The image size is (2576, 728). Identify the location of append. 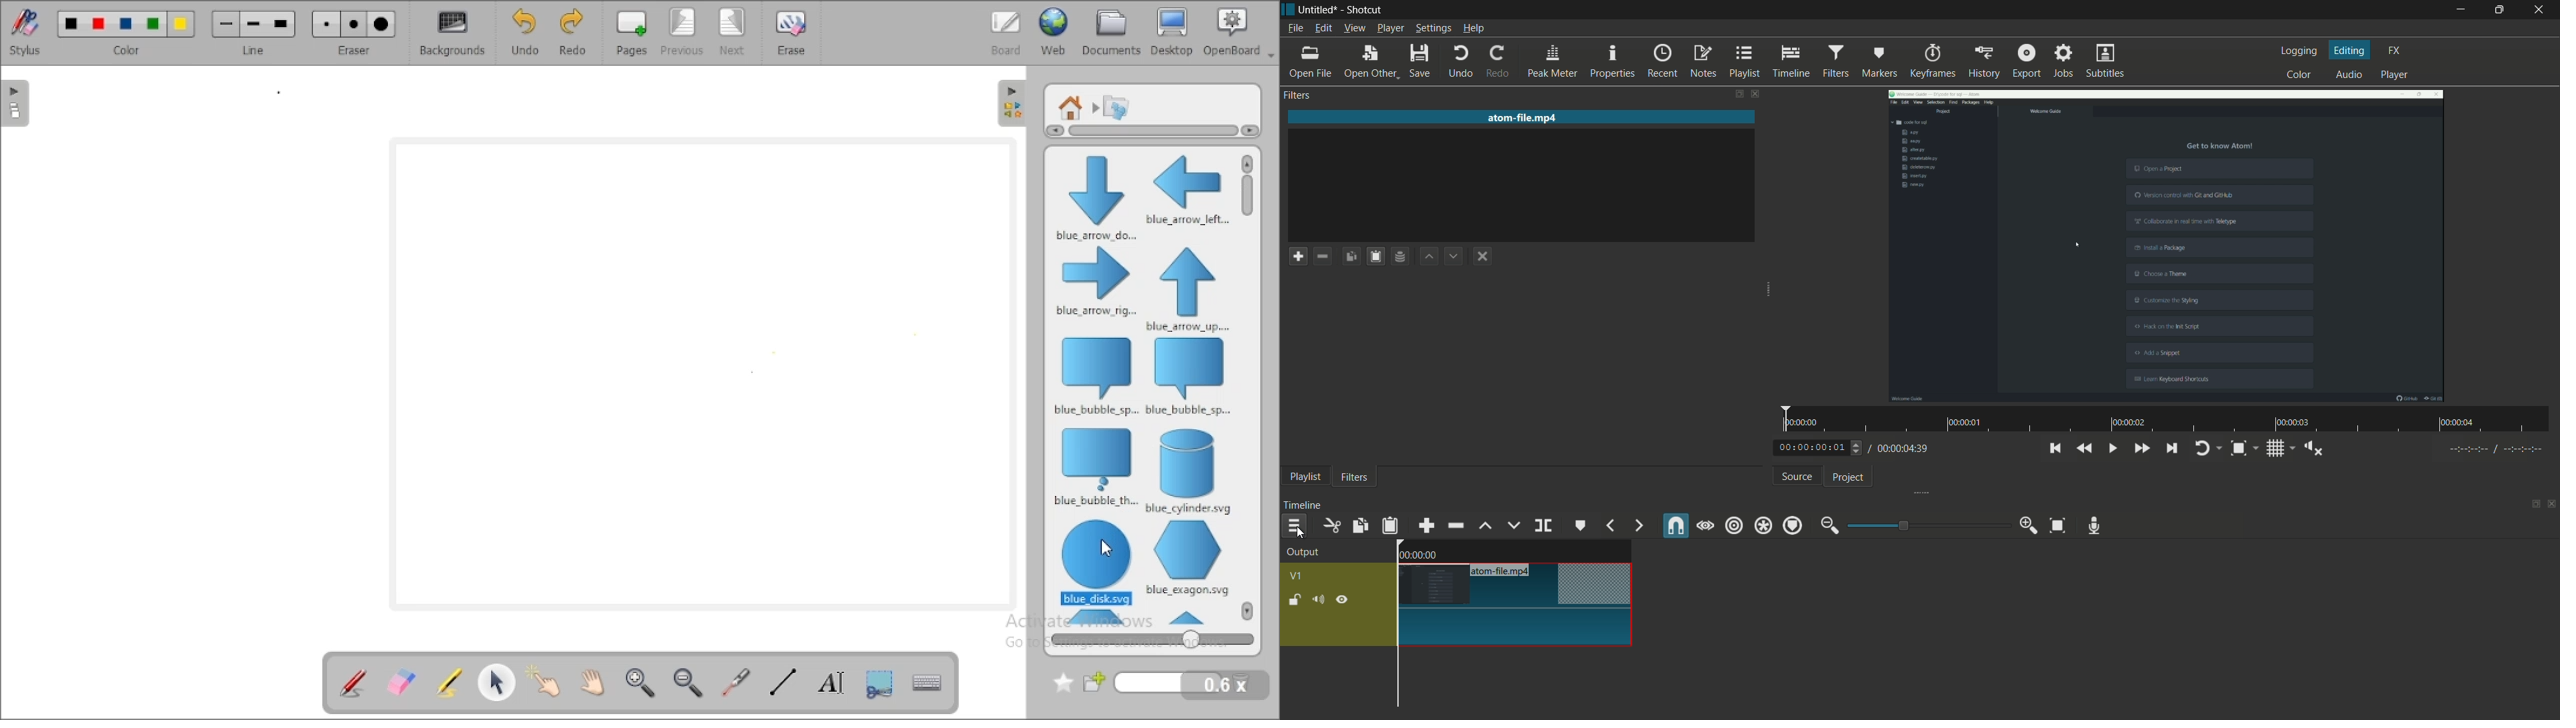
(1426, 526).